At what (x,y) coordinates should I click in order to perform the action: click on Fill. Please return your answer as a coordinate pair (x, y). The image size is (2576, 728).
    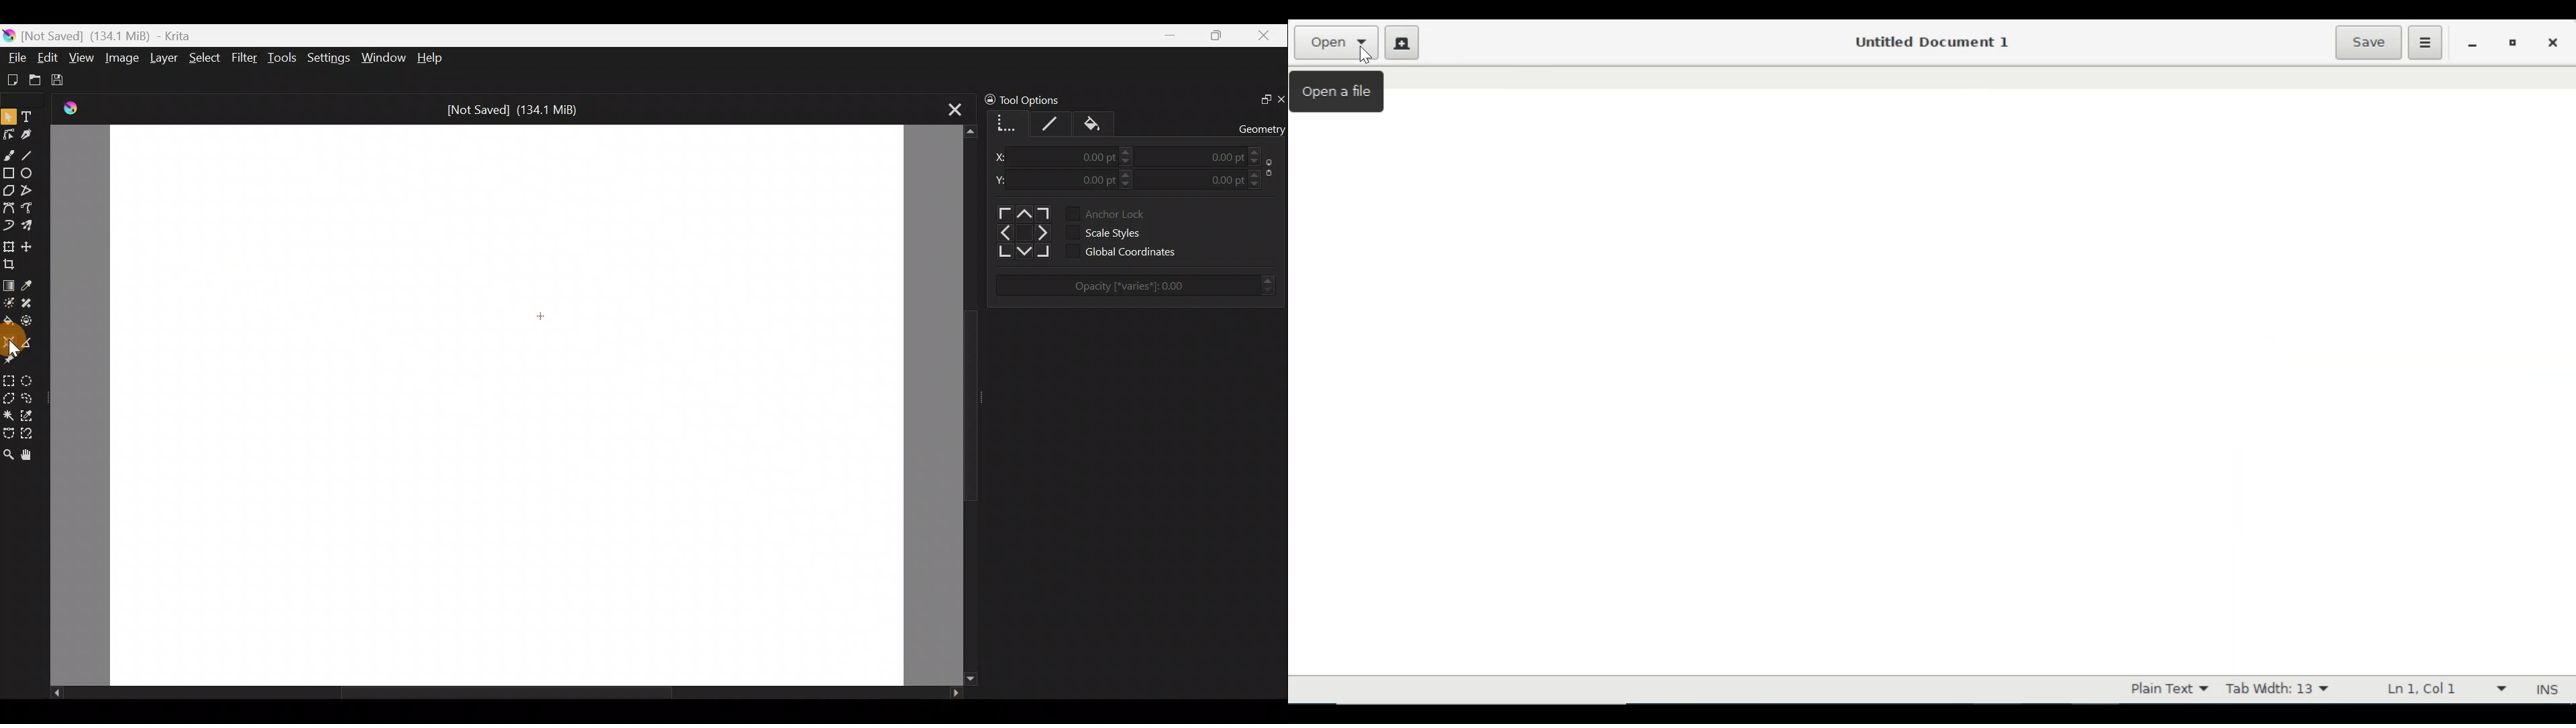
    Looking at the image, I should click on (1098, 121).